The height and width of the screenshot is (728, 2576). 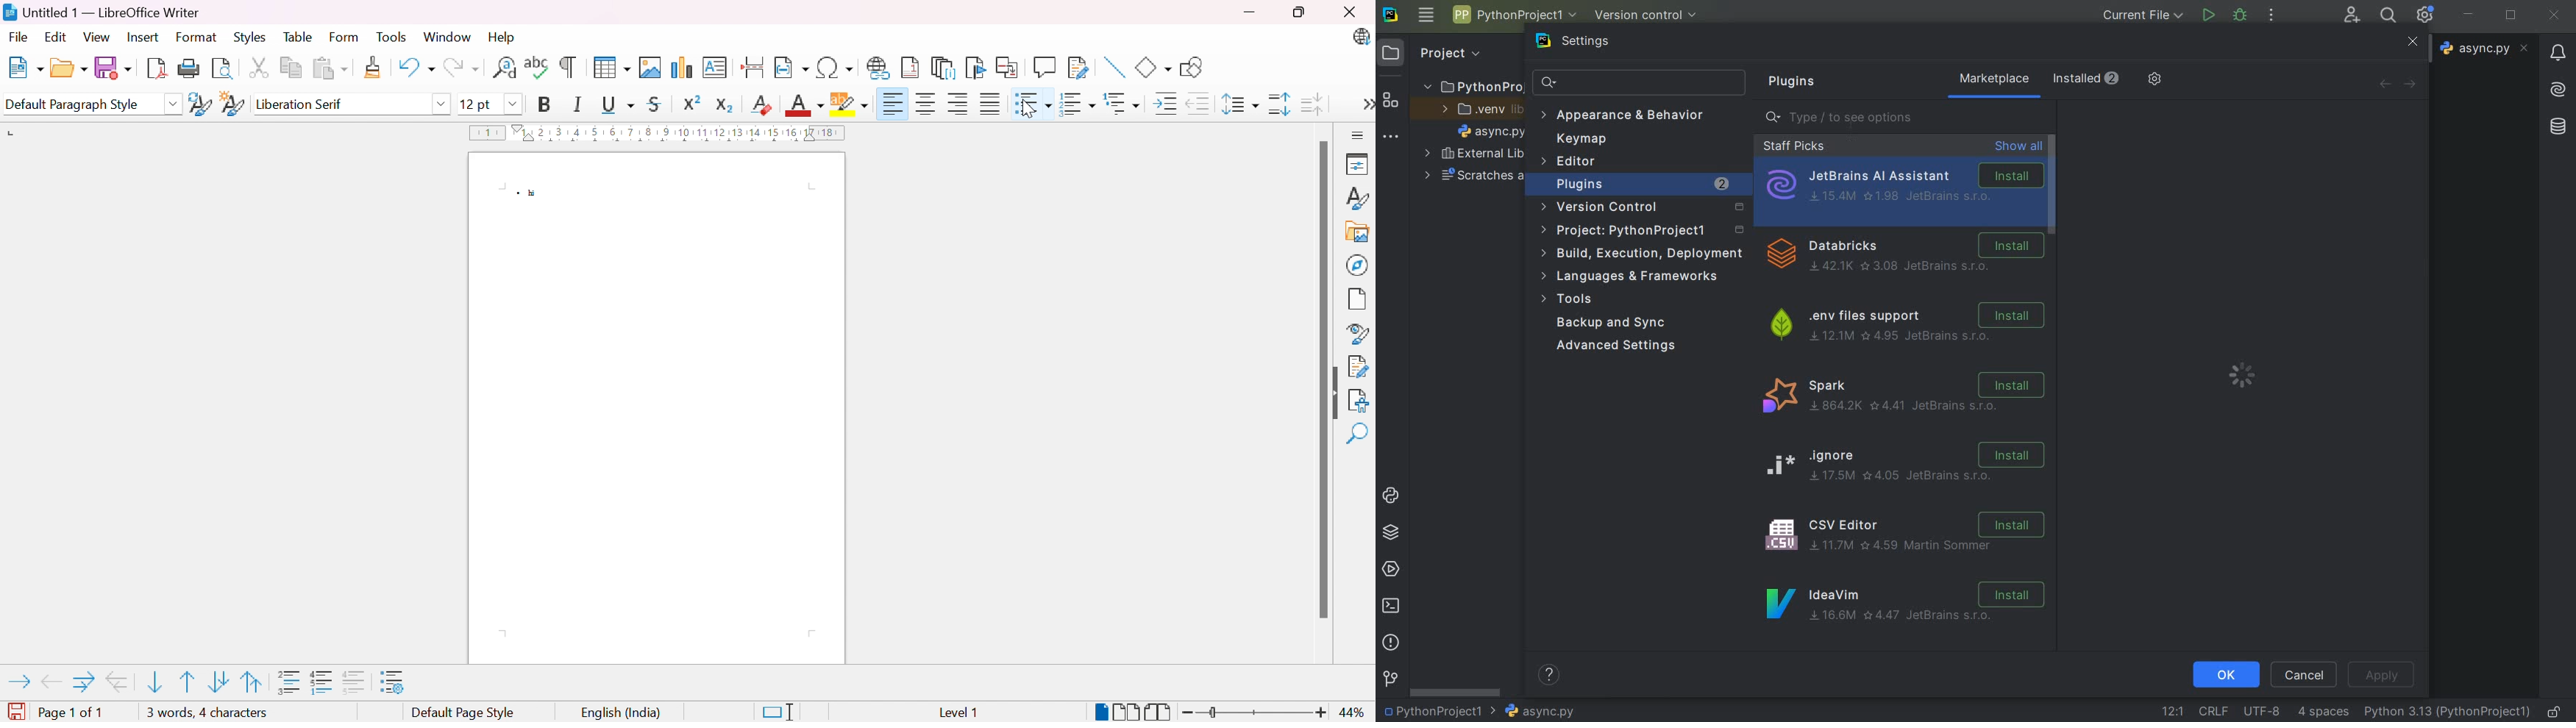 I want to click on plugins, so click(x=1643, y=185).